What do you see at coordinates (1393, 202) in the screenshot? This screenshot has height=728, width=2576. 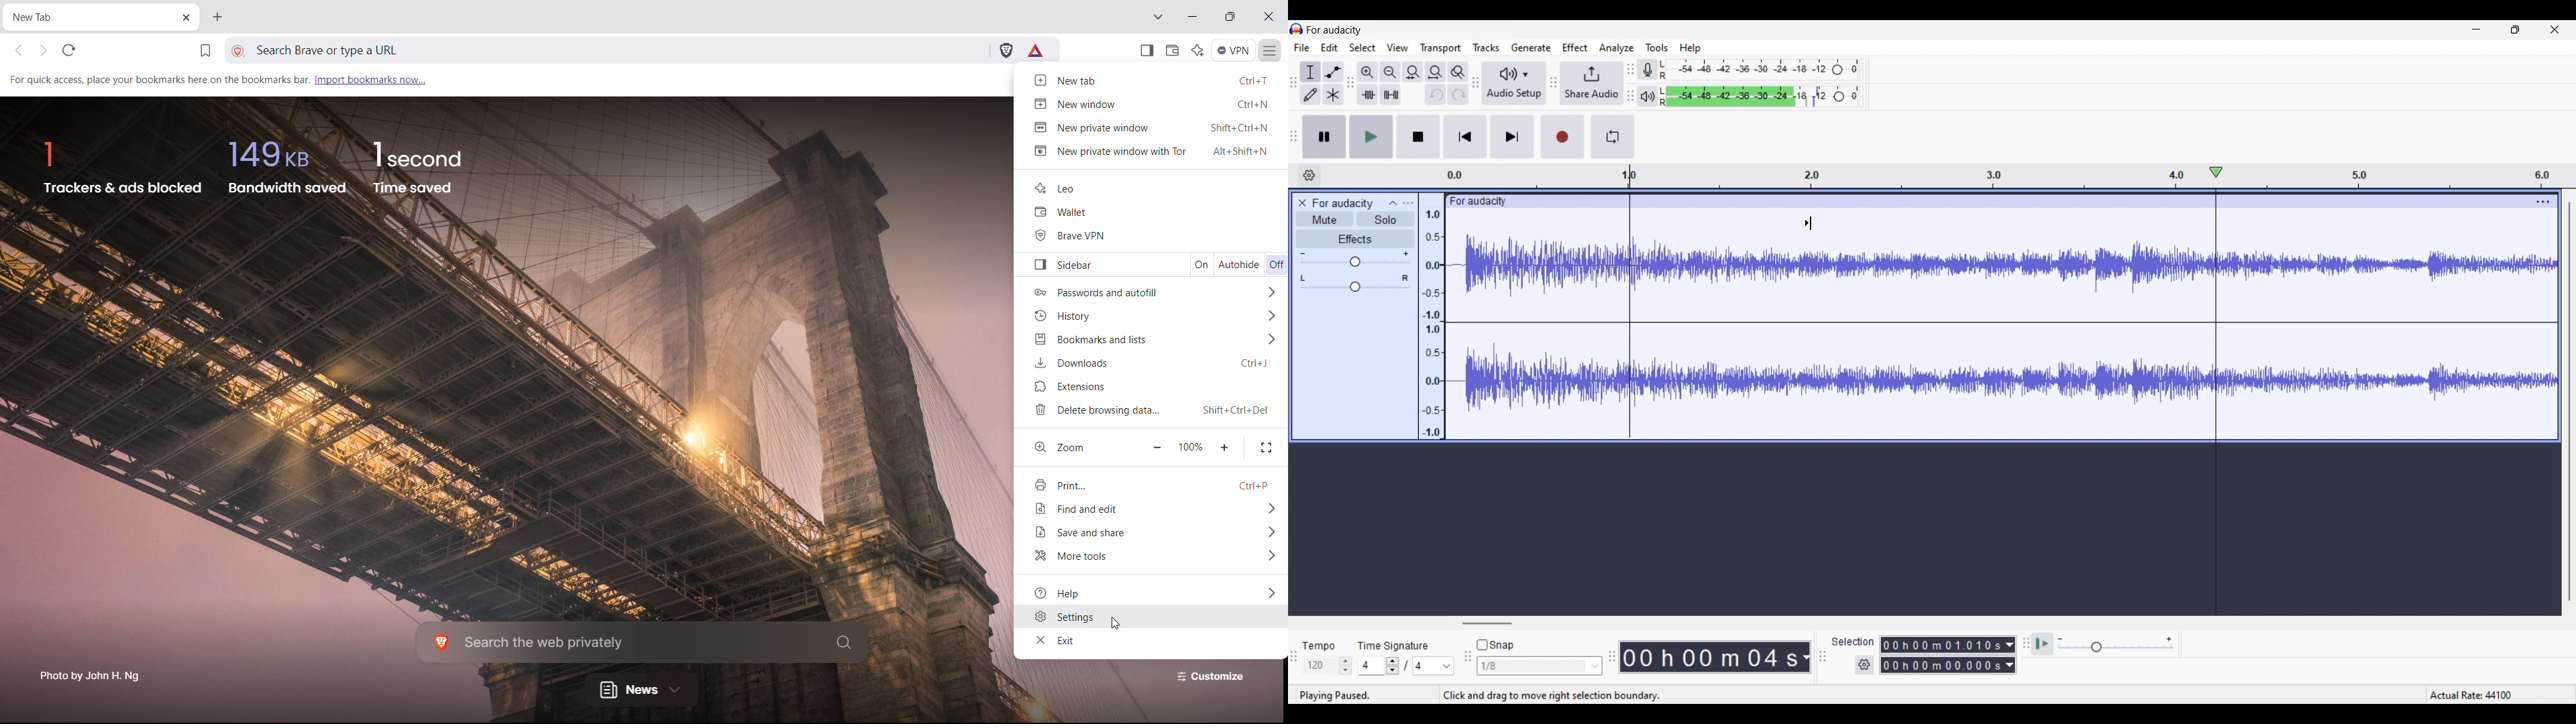 I see `Collapse` at bounding box center [1393, 202].